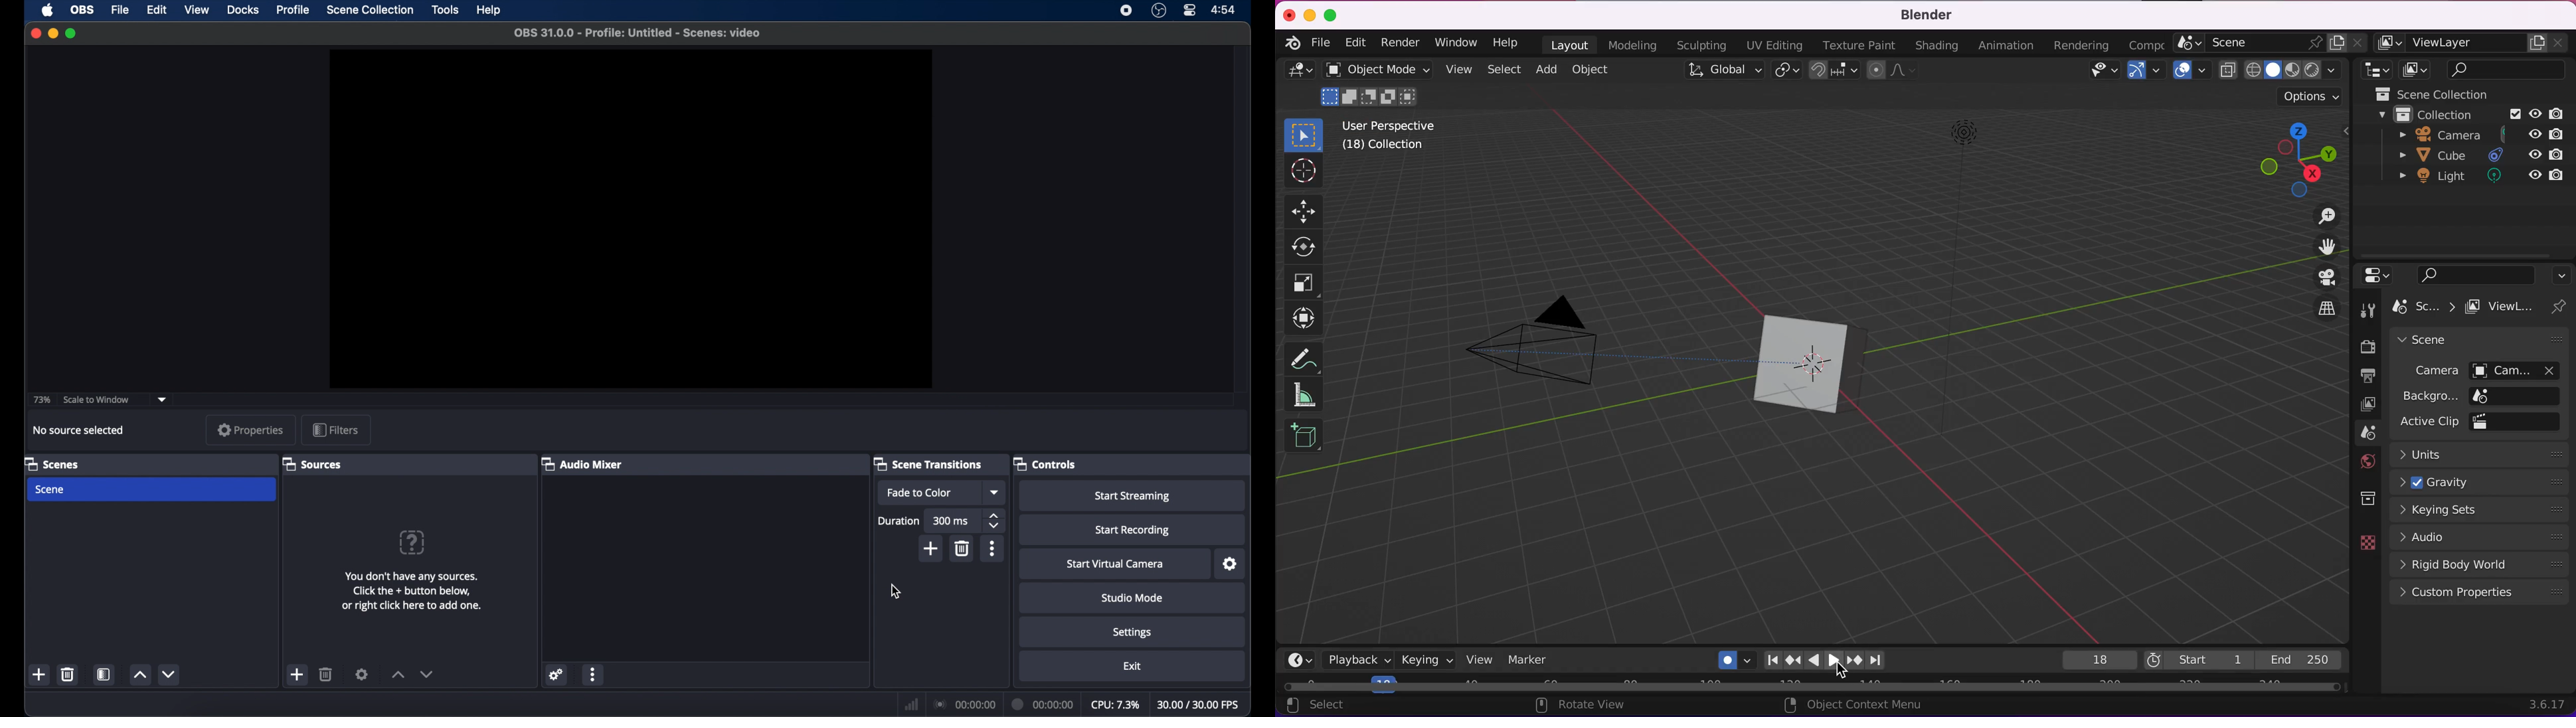  What do you see at coordinates (1700, 46) in the screenshot?
I see `sculpting` at bounding box center [1700, 46].